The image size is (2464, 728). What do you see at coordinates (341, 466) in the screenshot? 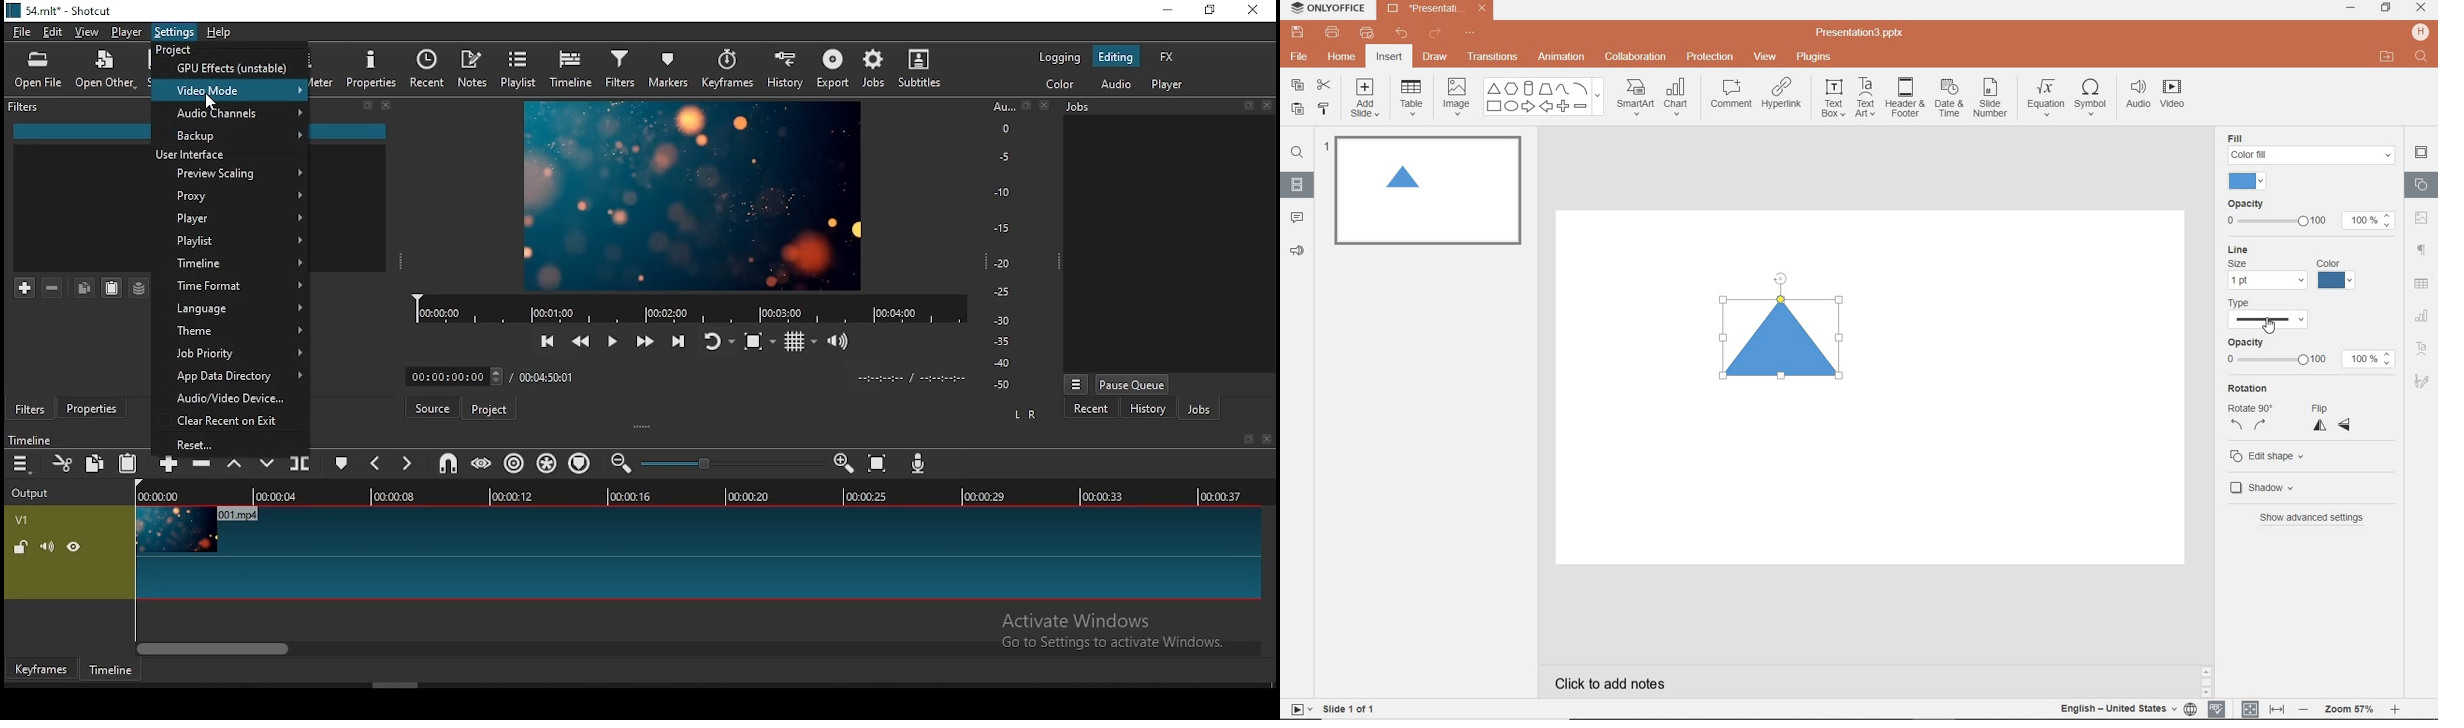
I see `create/edit marker` at bounding box center [341, 466].